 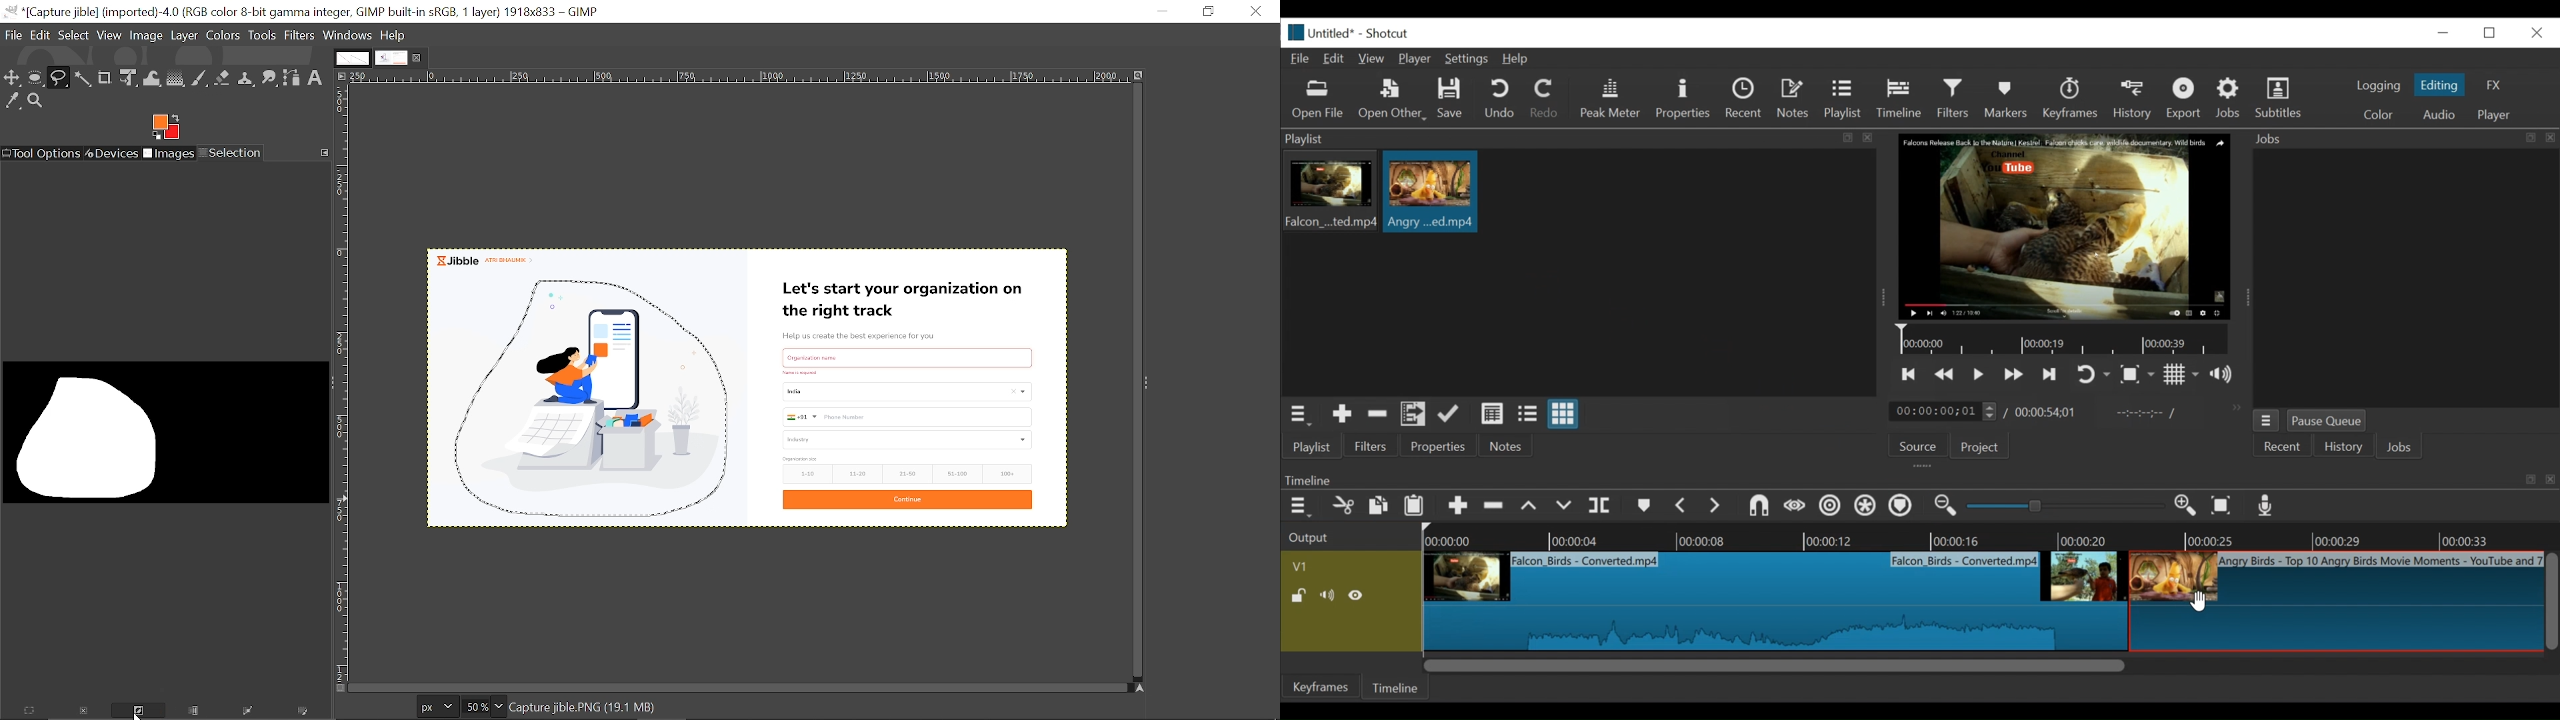 What do you see at coordinates (185, 35) in the screenshot?
I see `Layer` at bounding box center [185, 35].